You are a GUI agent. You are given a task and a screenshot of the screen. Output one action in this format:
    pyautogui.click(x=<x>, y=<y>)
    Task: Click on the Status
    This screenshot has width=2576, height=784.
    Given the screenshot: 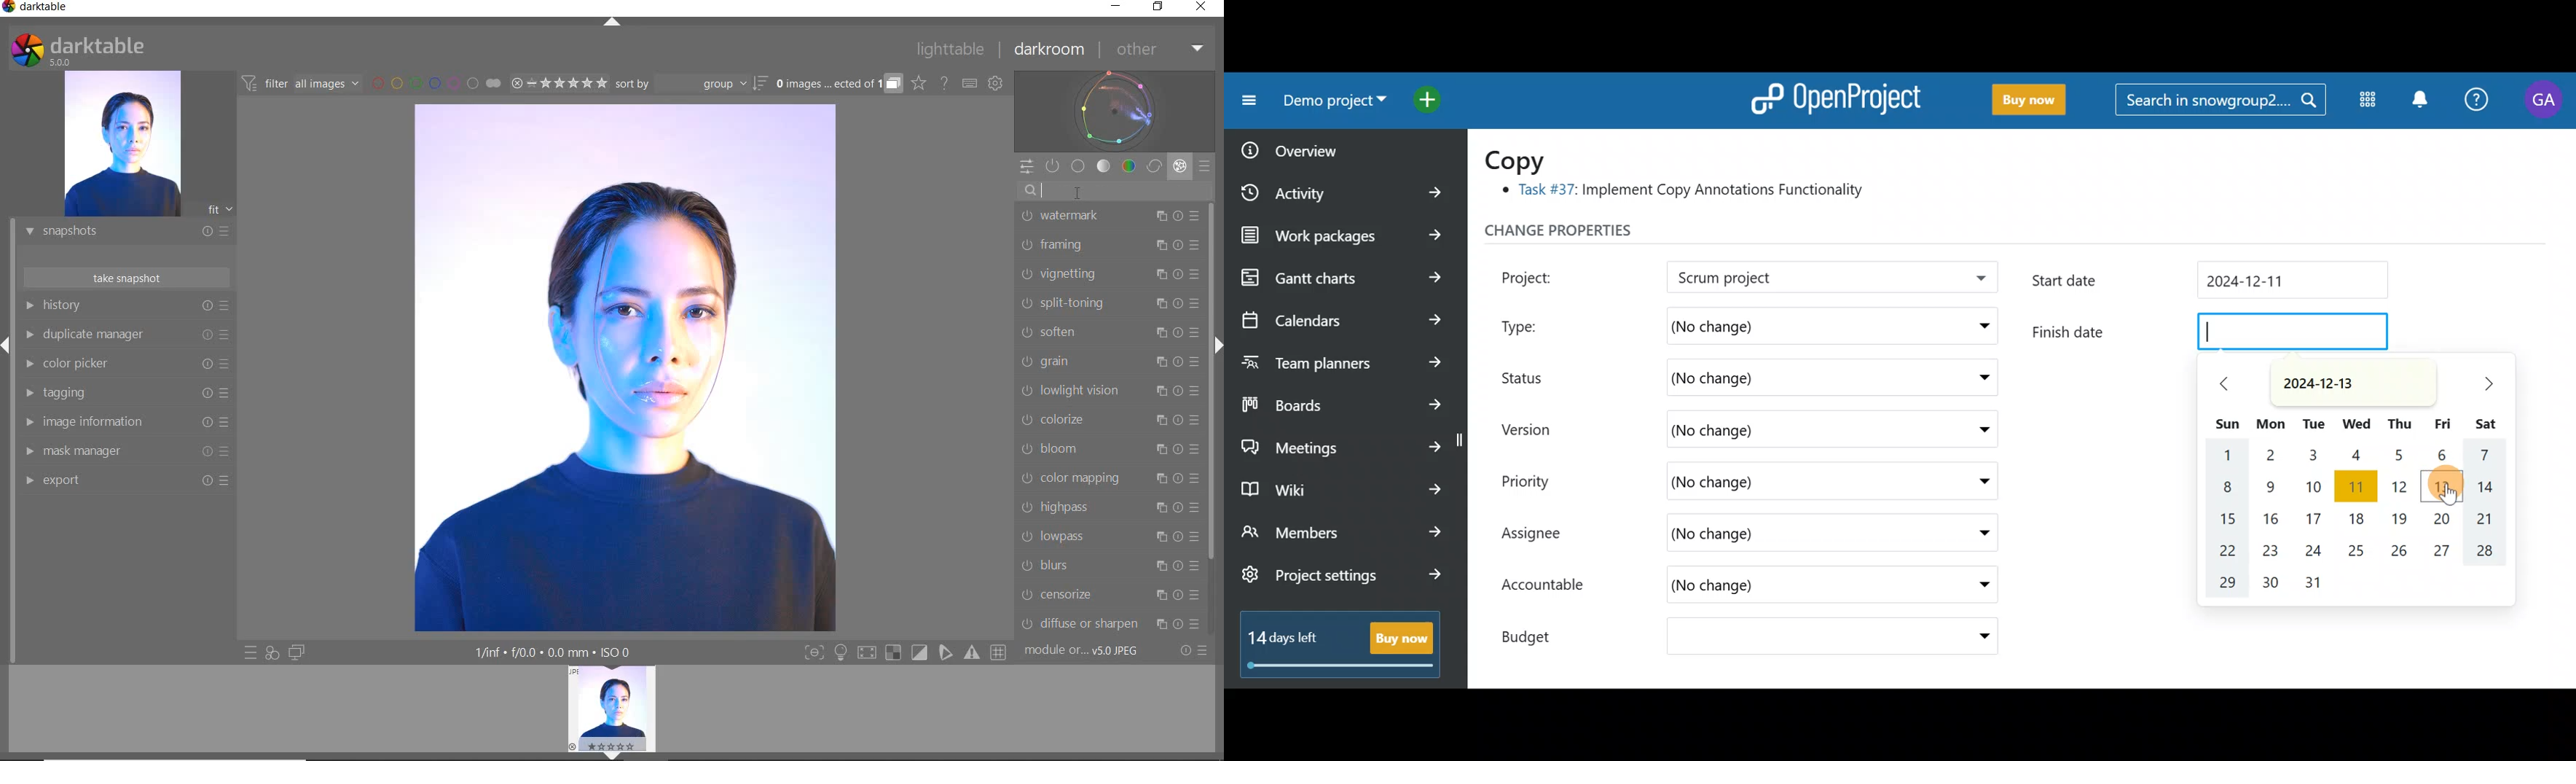 What is the action you would take?
    pyautogui.click(x=1534, y=376)
    